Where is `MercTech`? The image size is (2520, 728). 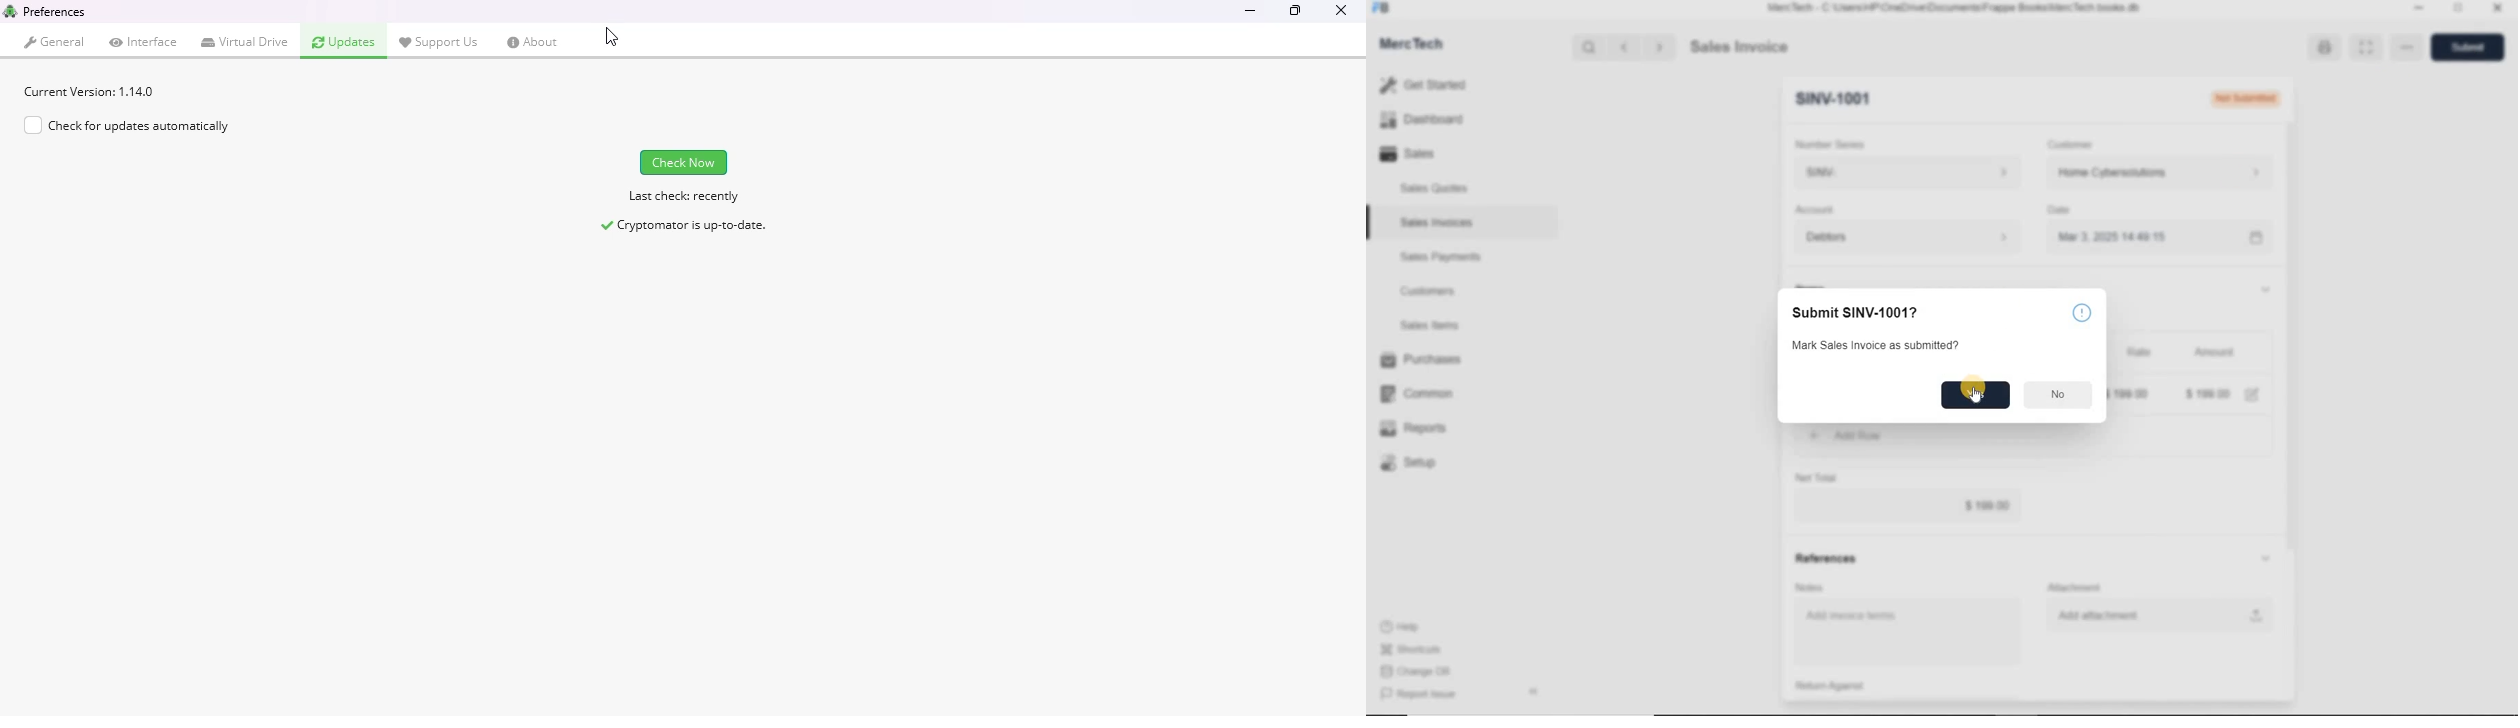
MercTech is located at coordinates (1418, 47).